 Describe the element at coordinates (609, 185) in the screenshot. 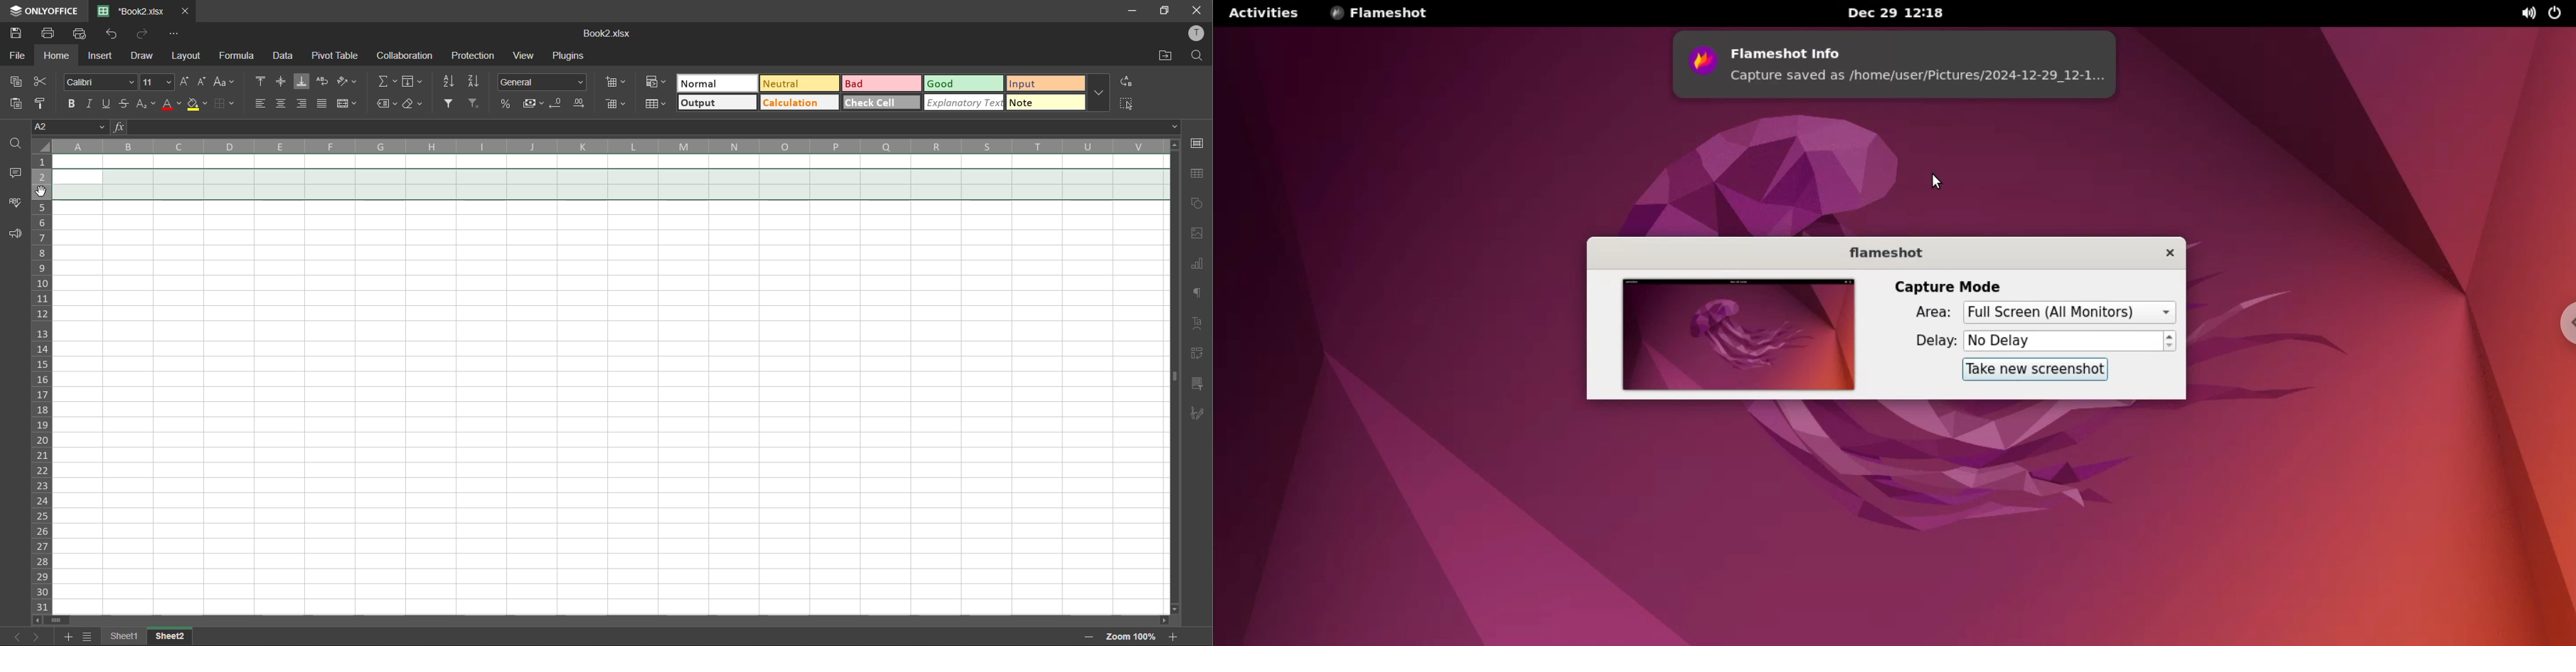

I see `two rows selected` at that location.